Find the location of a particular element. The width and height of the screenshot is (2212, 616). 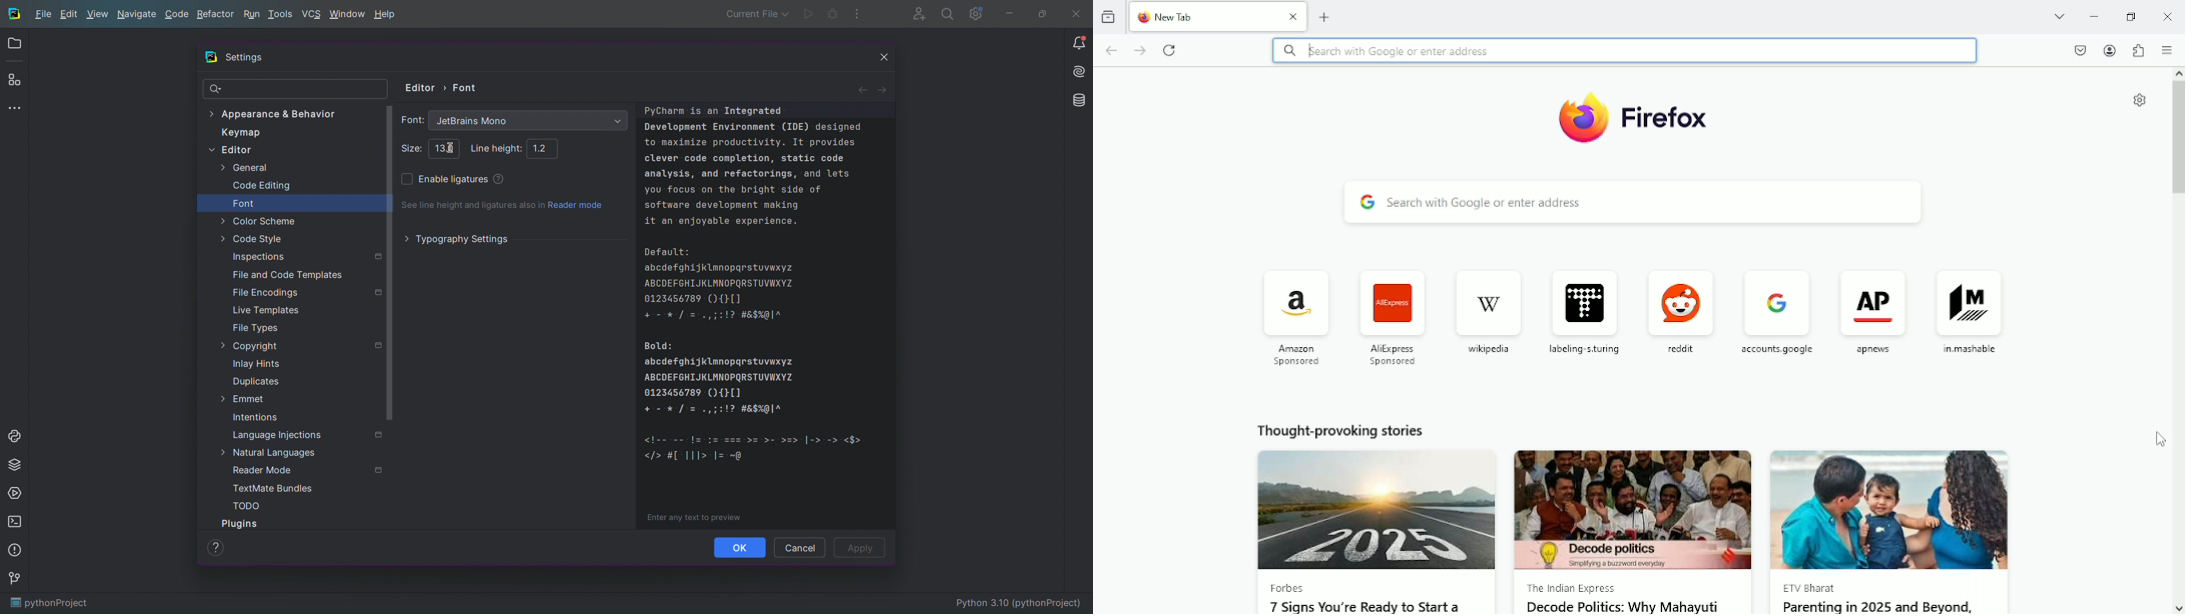

search with google enter address is located at coordinates (1636, 197).